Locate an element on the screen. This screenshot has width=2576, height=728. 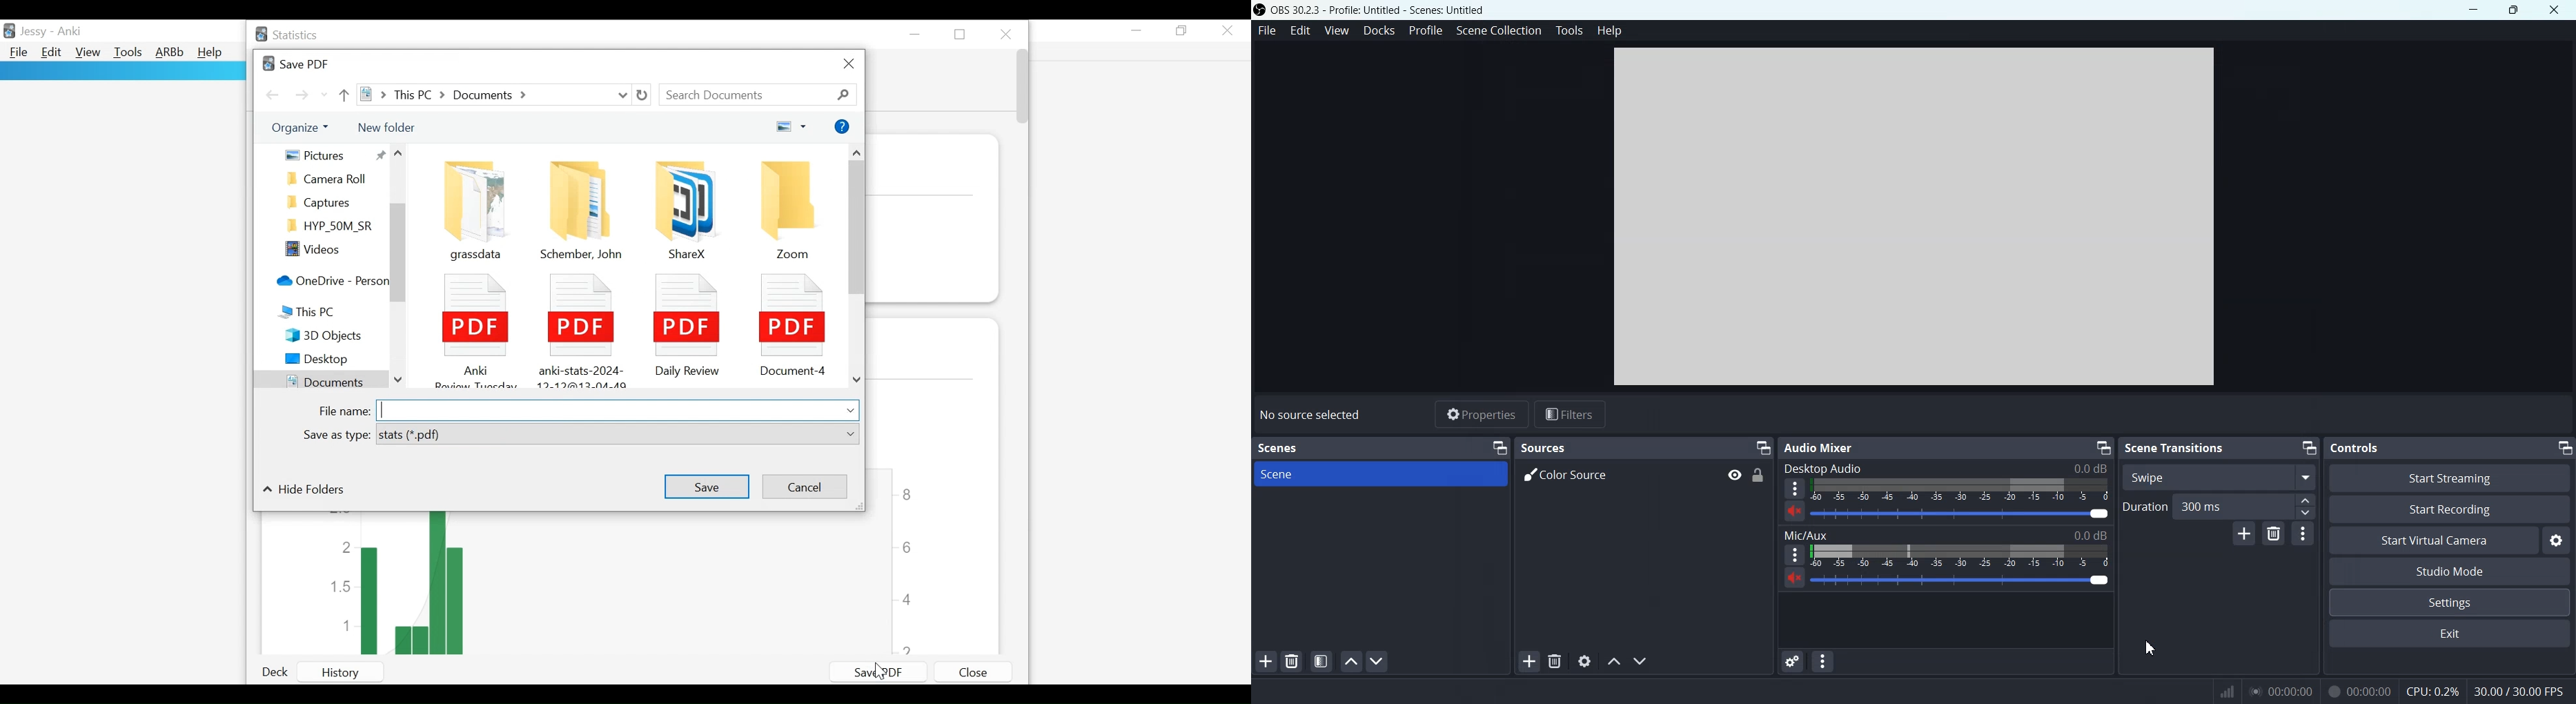
File name Field is located at coordinates (616, 409).